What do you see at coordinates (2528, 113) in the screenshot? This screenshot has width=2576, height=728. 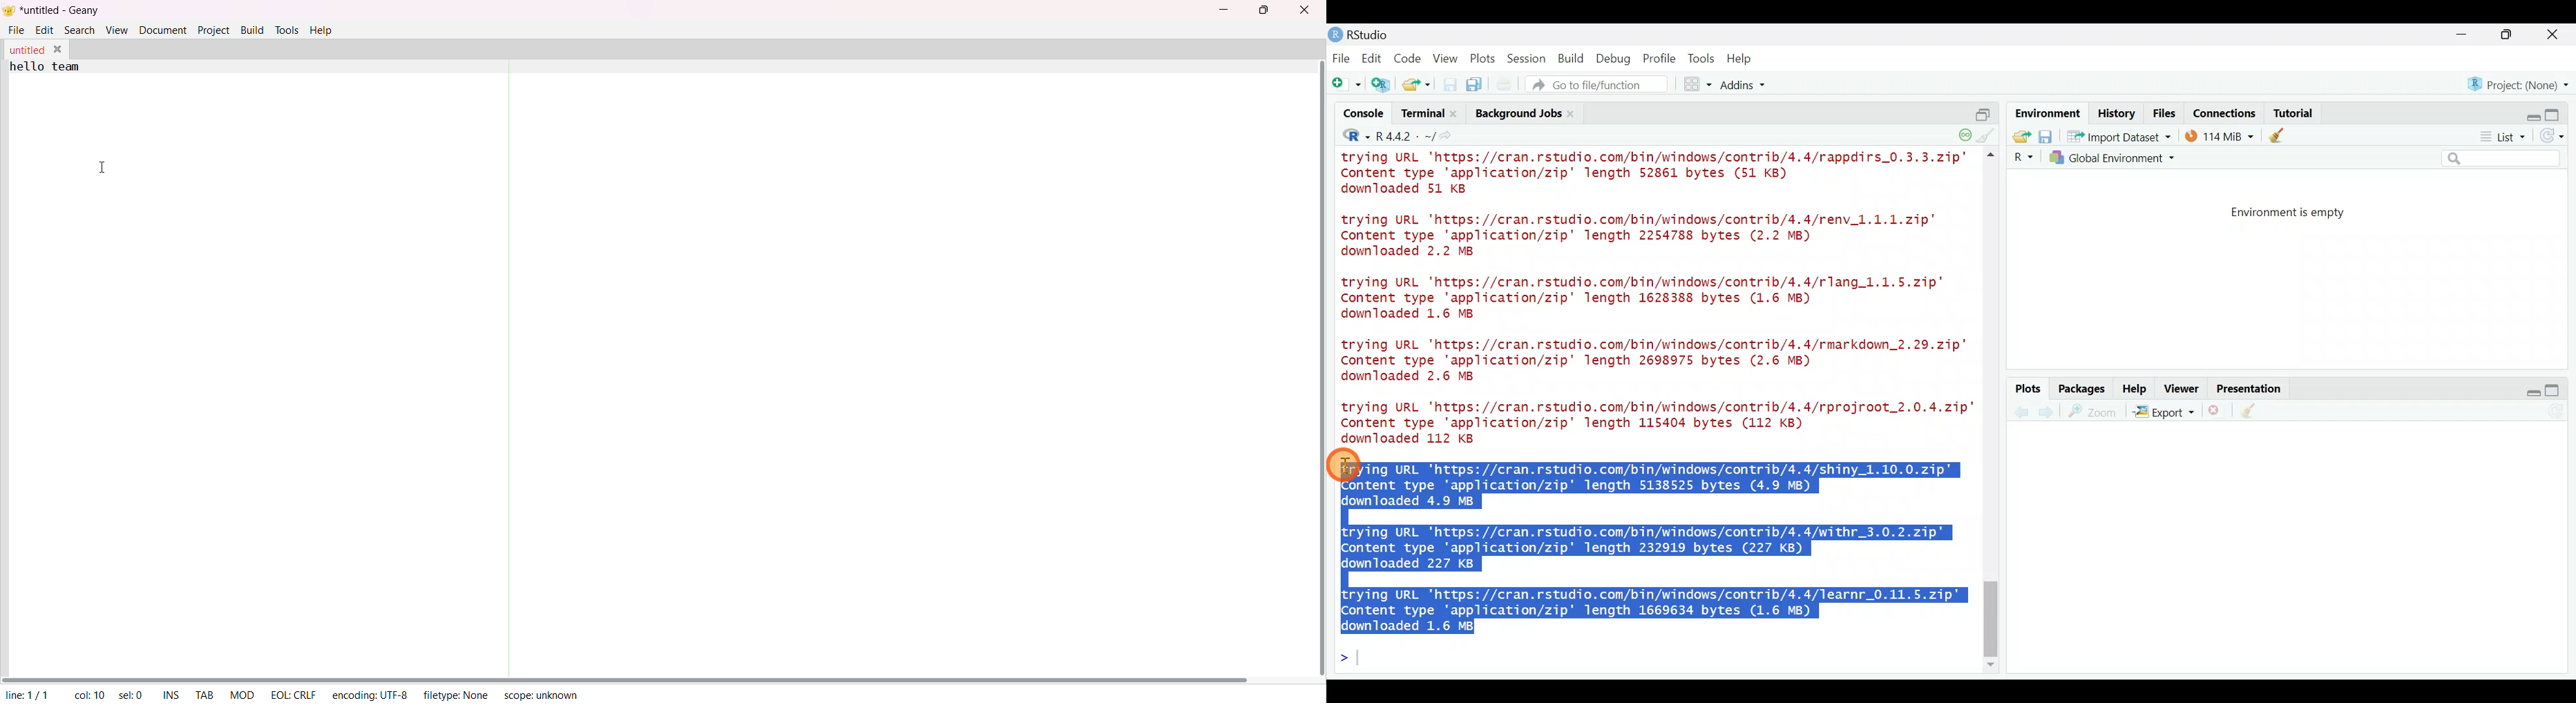 I see `Restore down` at bounding box center [2528, 113].